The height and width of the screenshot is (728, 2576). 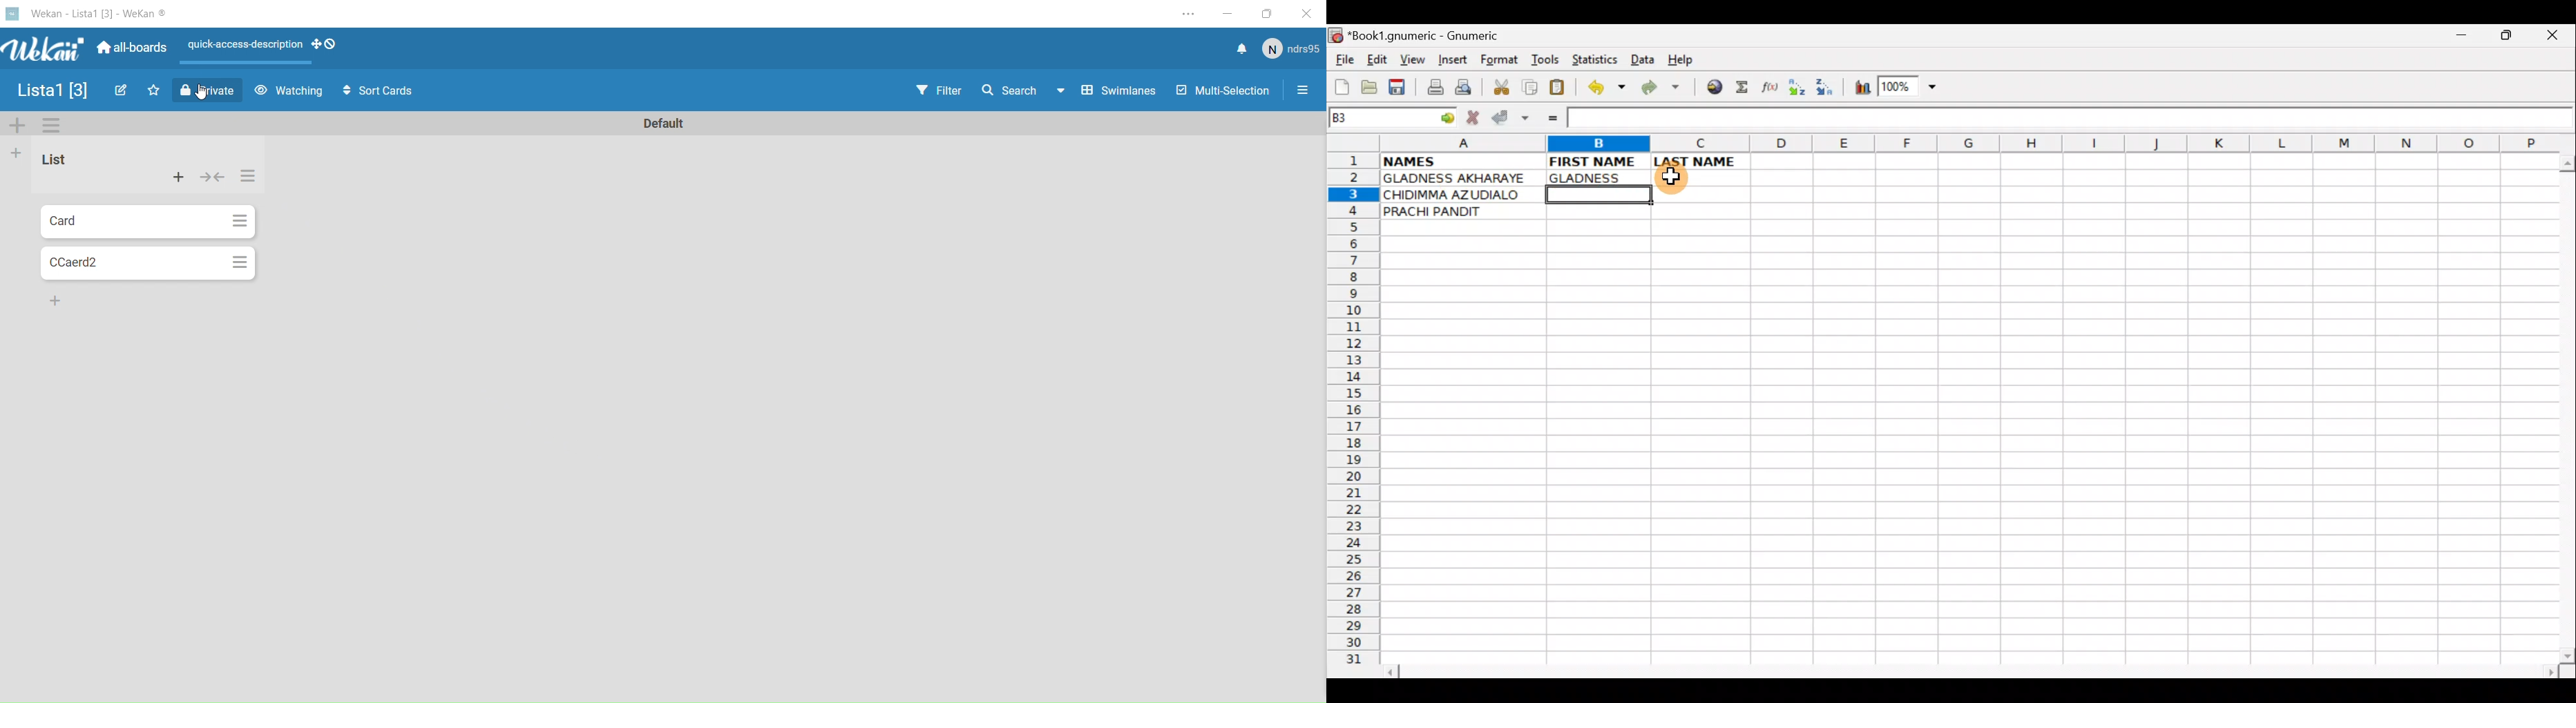 I want to click on Add, so click(x=180, y=178).